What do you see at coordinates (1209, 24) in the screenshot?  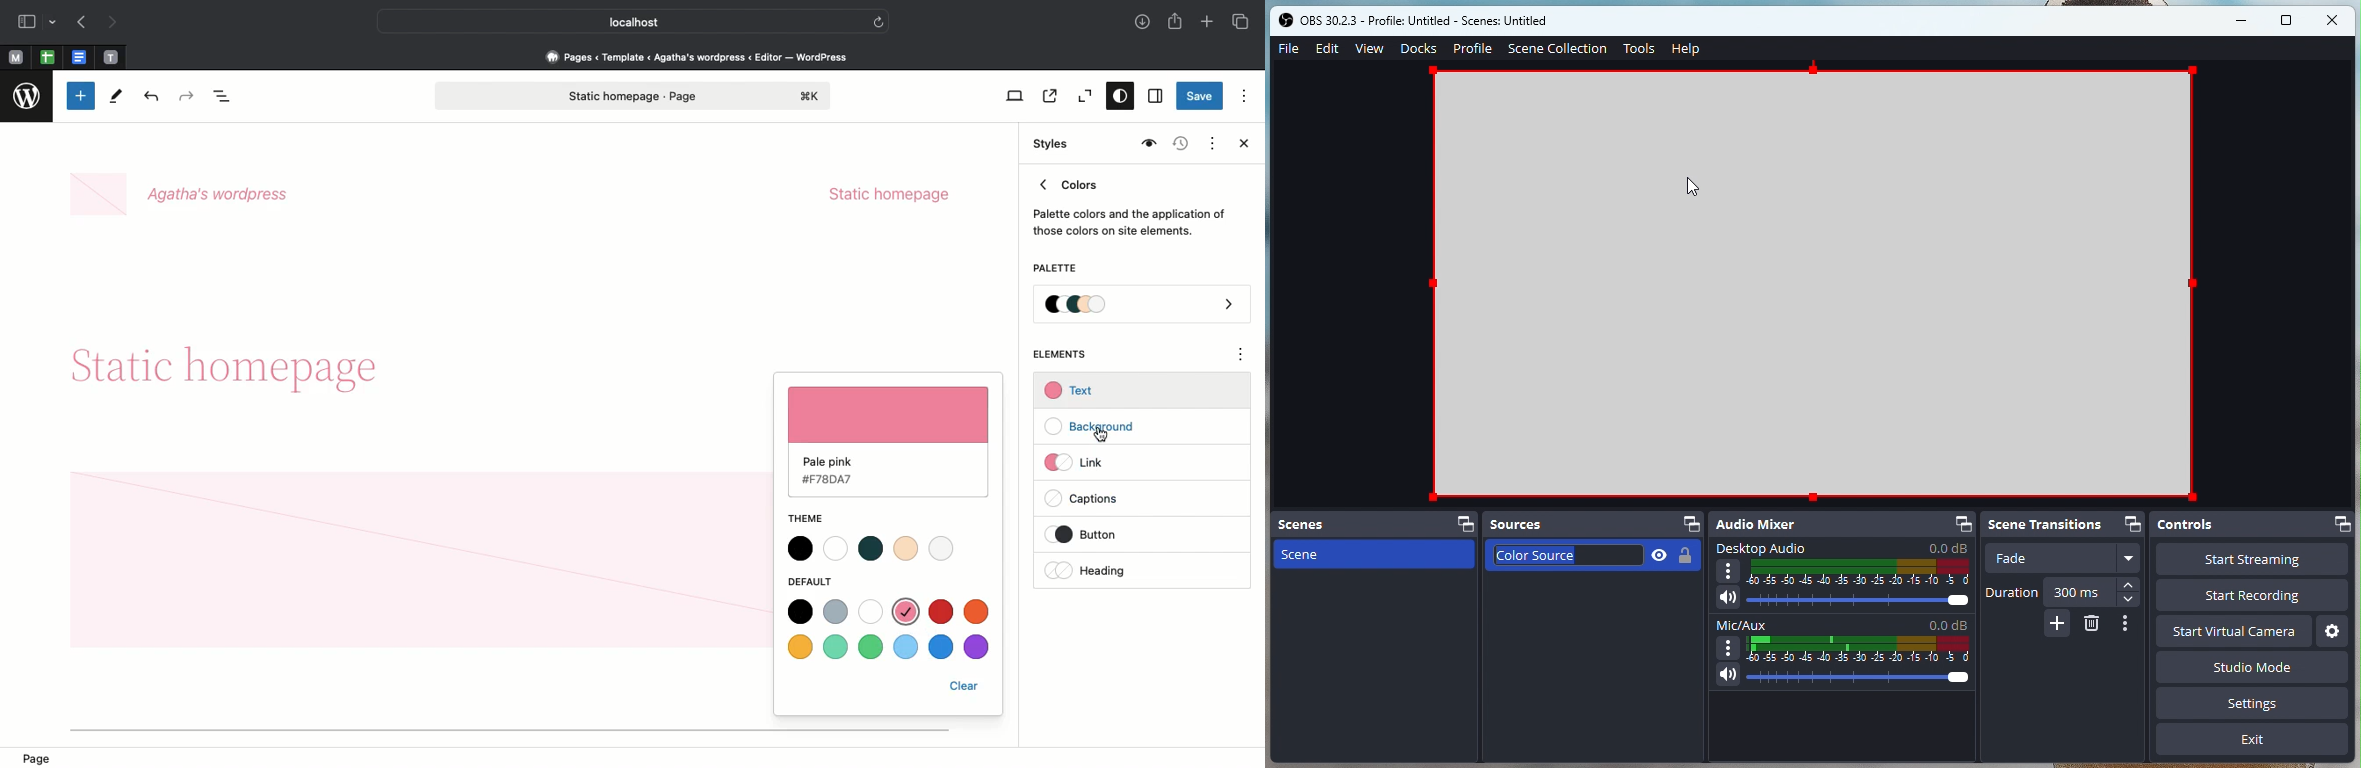 I see `Add new tab` at bounding box center [1209, 24].